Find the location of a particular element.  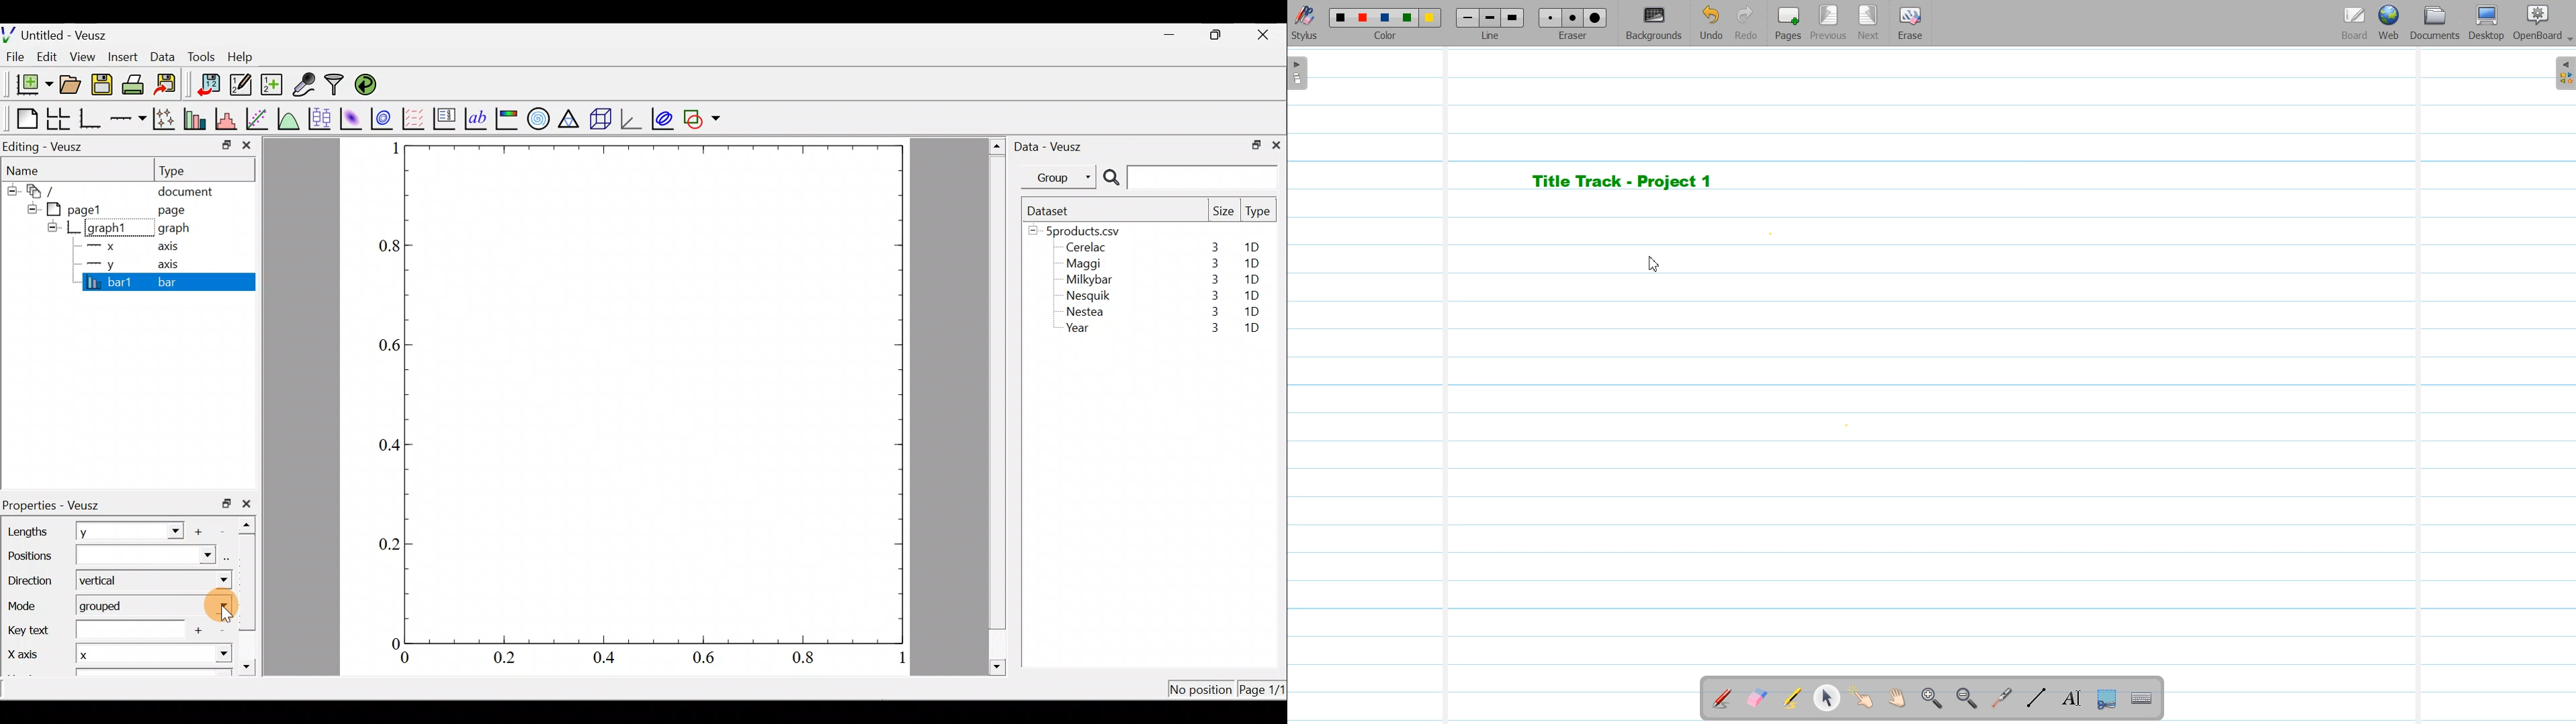

Board is located at coordinates (2354, 24).